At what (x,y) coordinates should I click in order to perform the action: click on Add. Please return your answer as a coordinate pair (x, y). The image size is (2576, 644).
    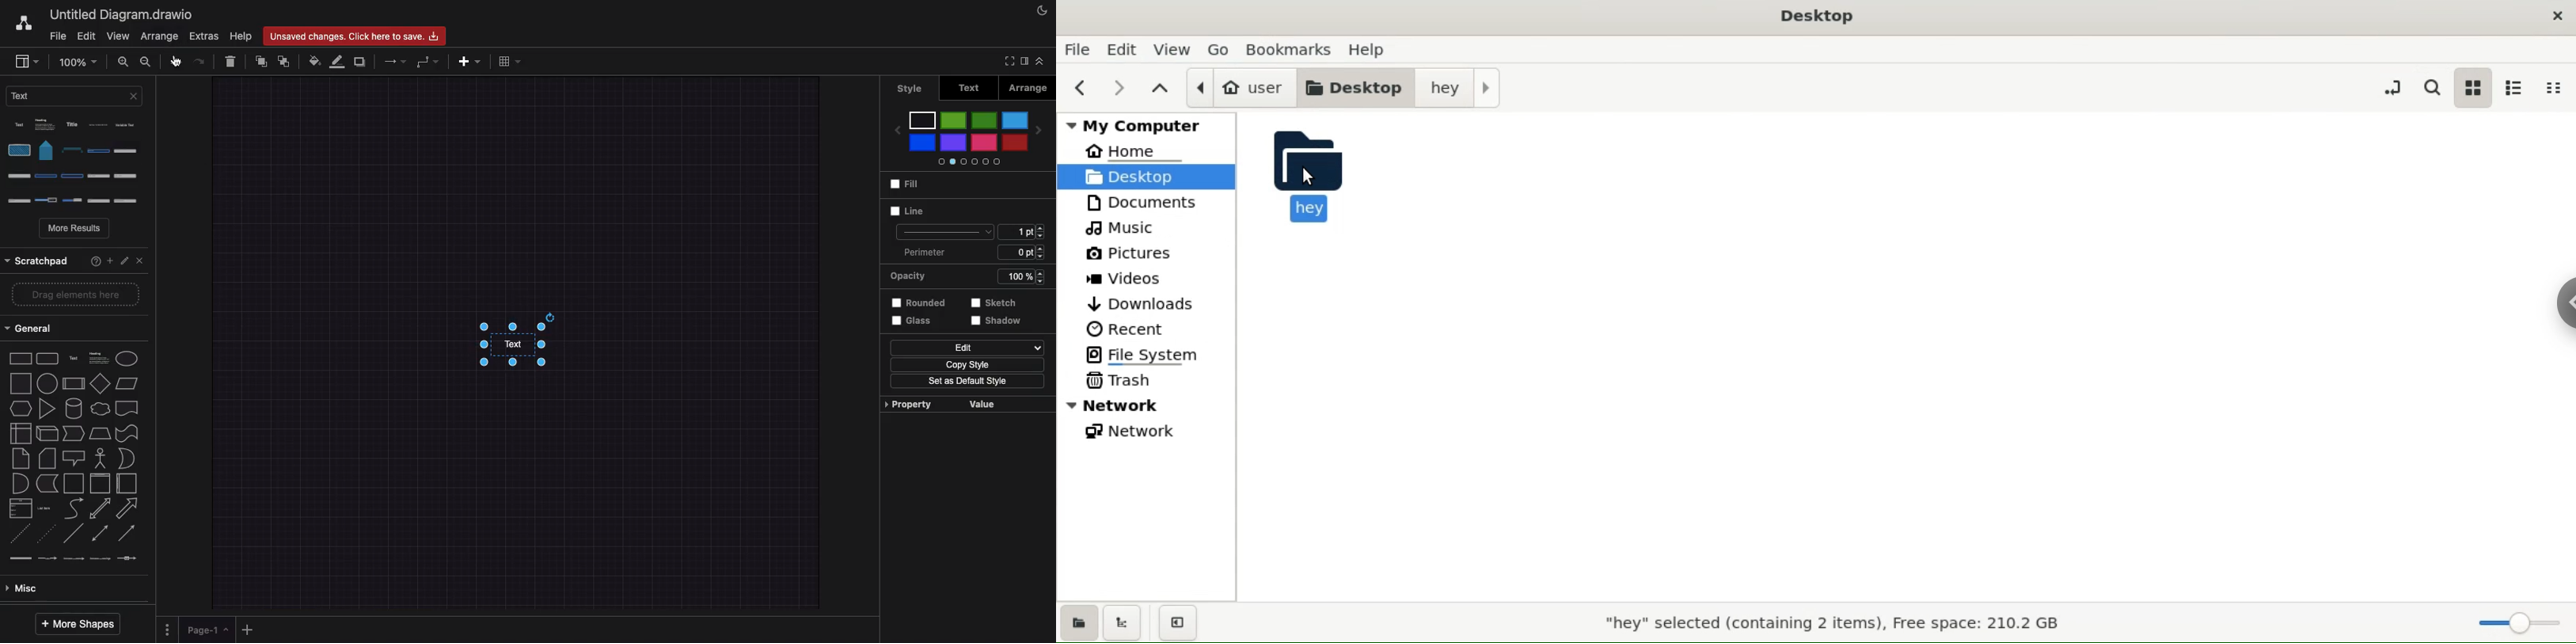
    Looking at the image, I should click on (109, 259).